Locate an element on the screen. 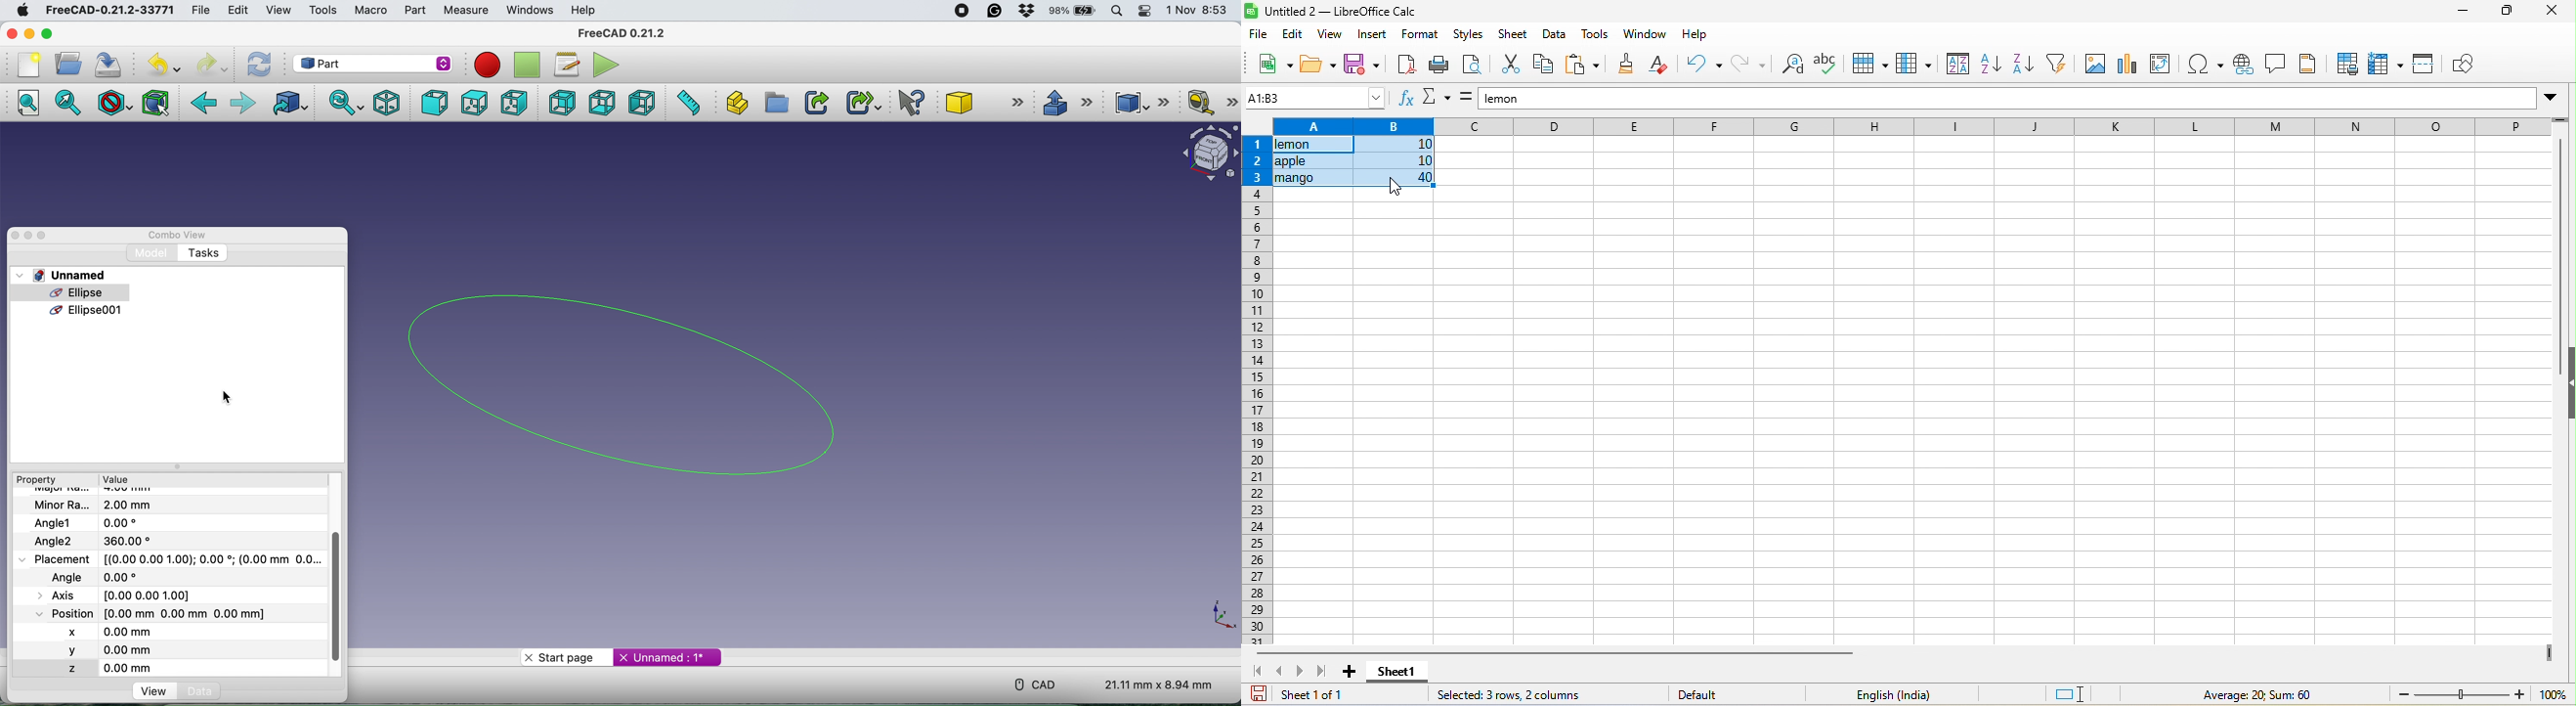  bounding box is located at coordinates (154, 102).